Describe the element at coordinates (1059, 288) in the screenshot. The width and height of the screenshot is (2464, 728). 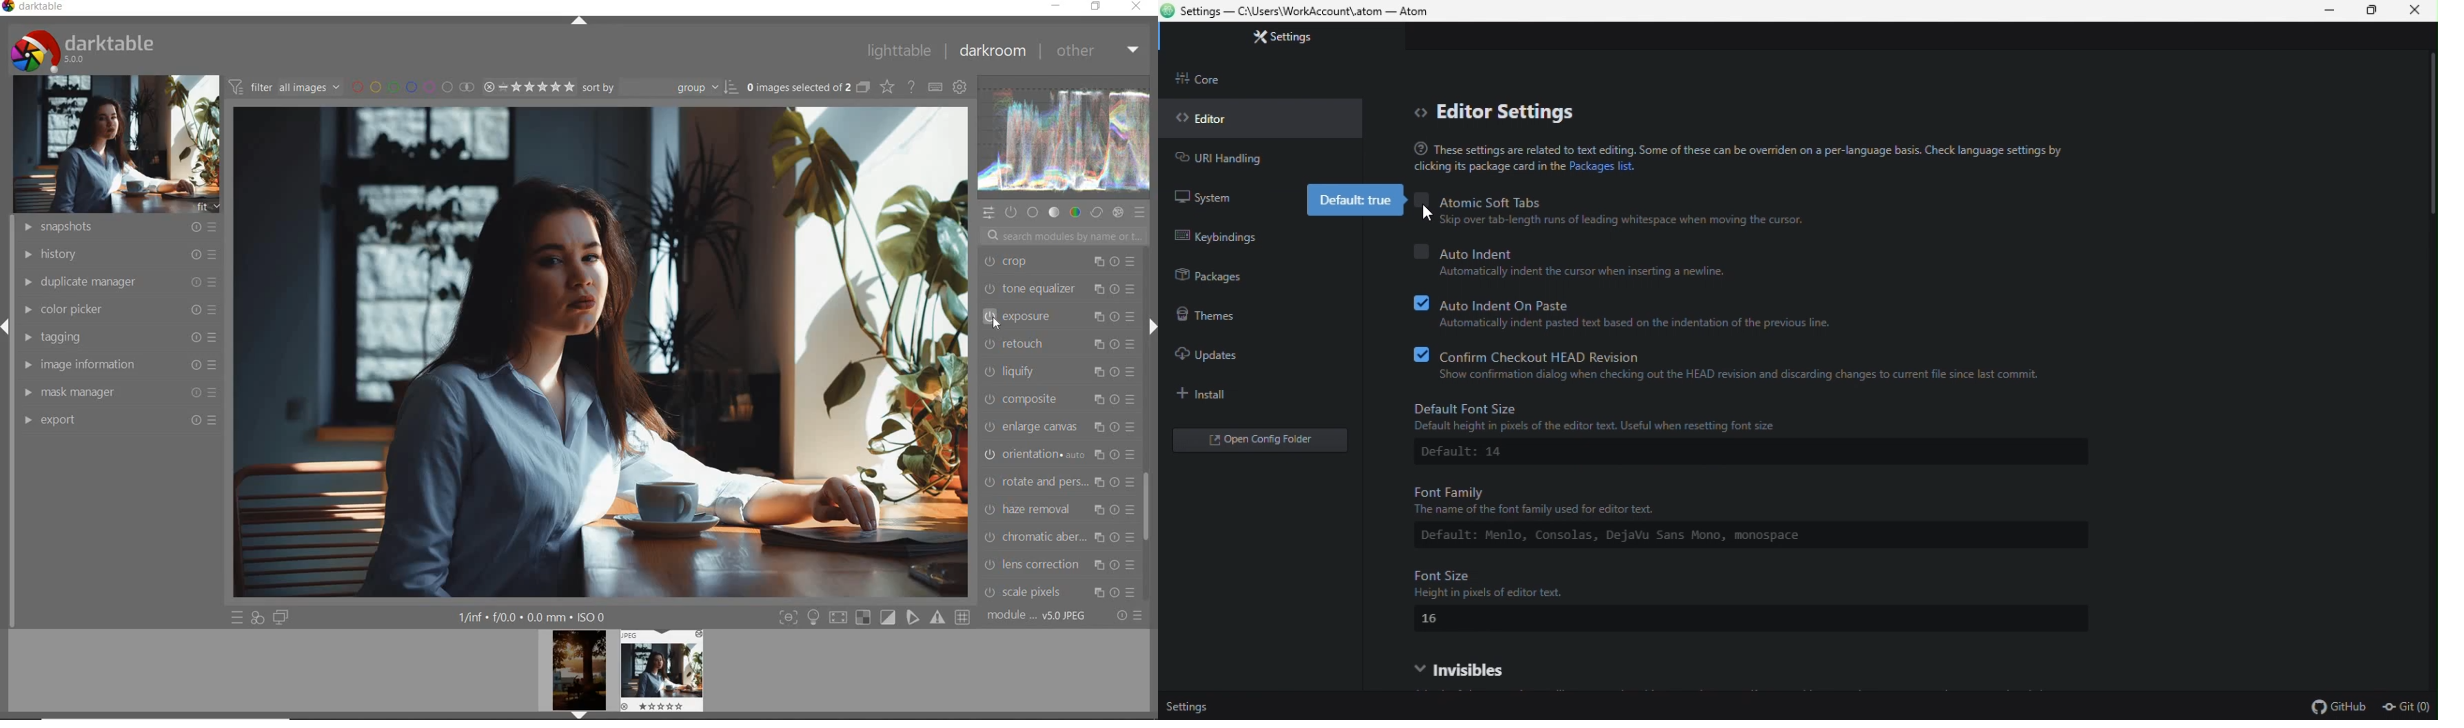
I see `TONE EQUALIZER` at that location.